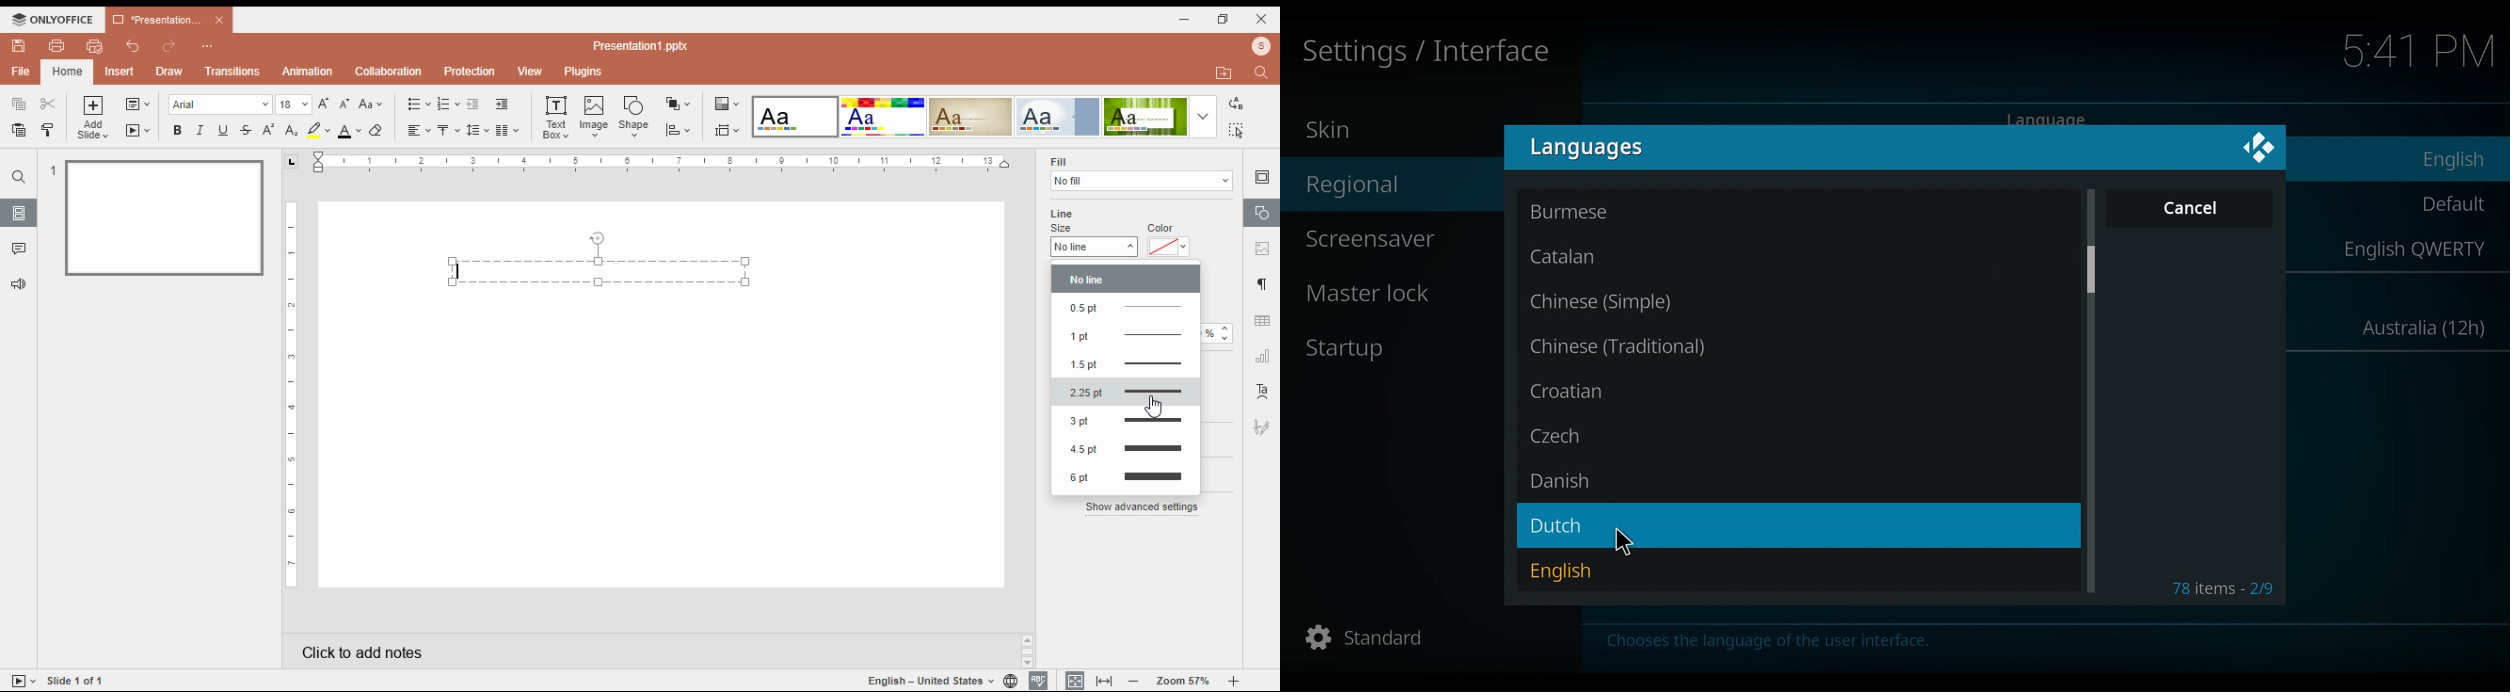  Describe the element at coordinates (1072, 680) in the screenshot. I see `fit slide` at that location.